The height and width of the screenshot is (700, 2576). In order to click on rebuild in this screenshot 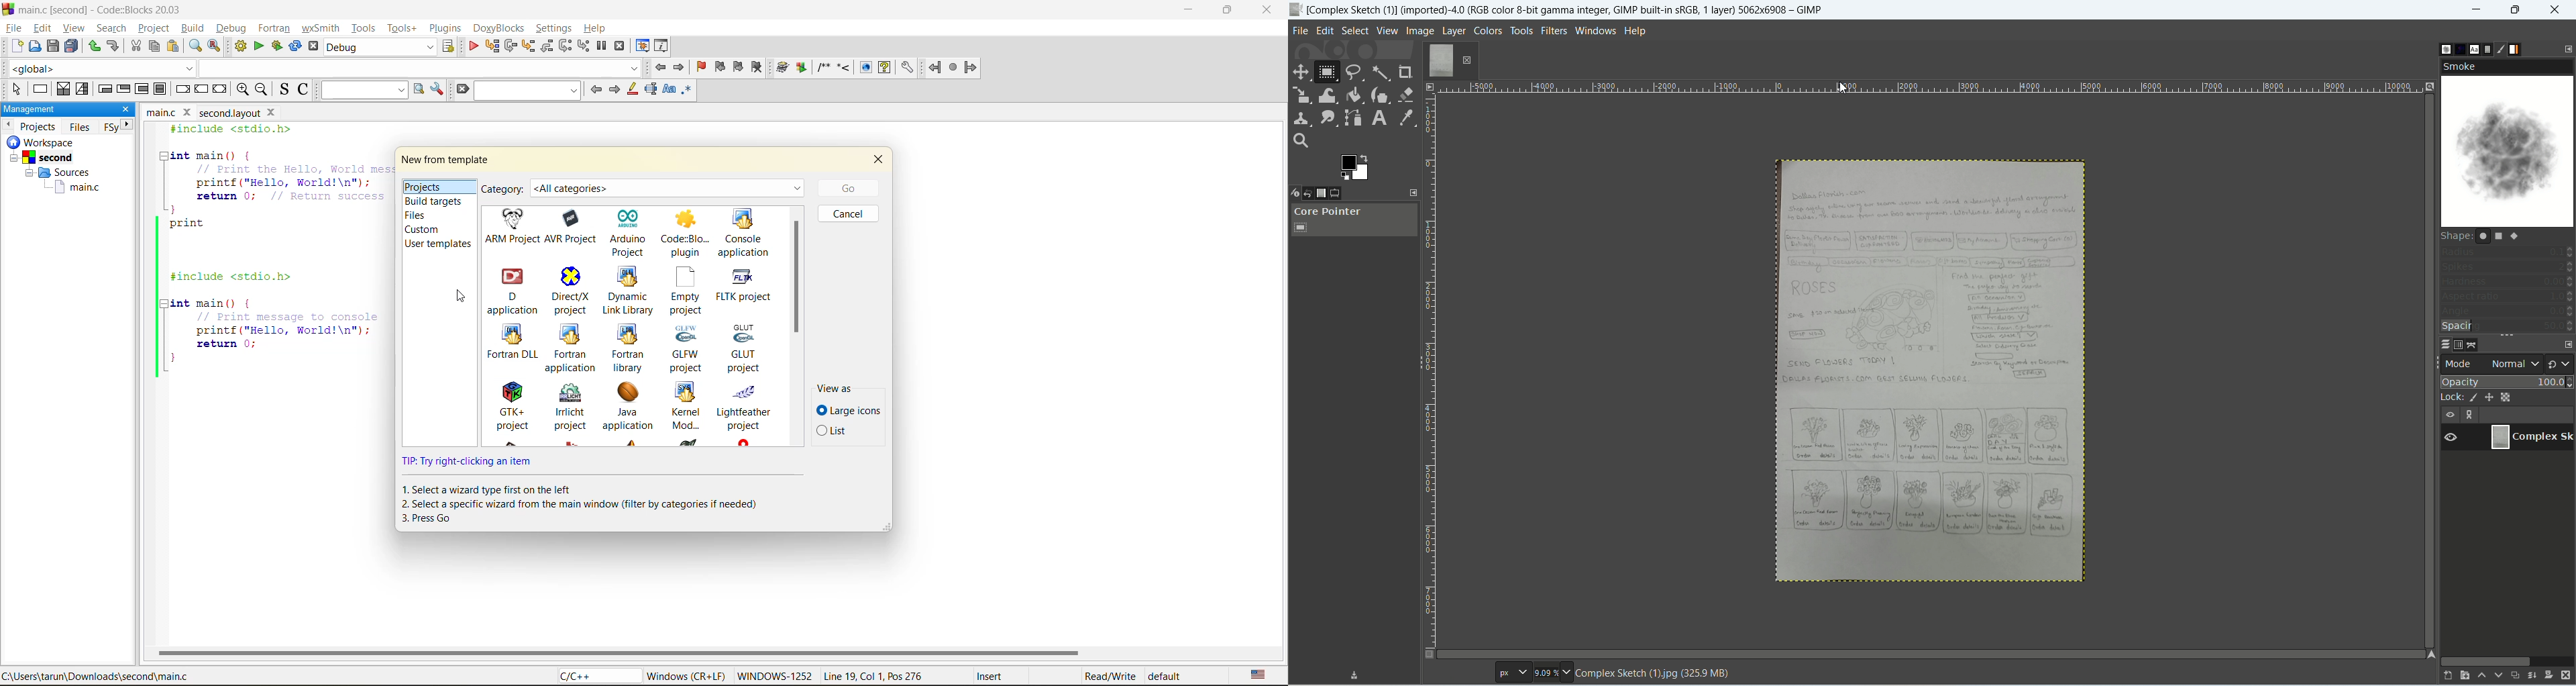, I will do `click(293, 45)`.